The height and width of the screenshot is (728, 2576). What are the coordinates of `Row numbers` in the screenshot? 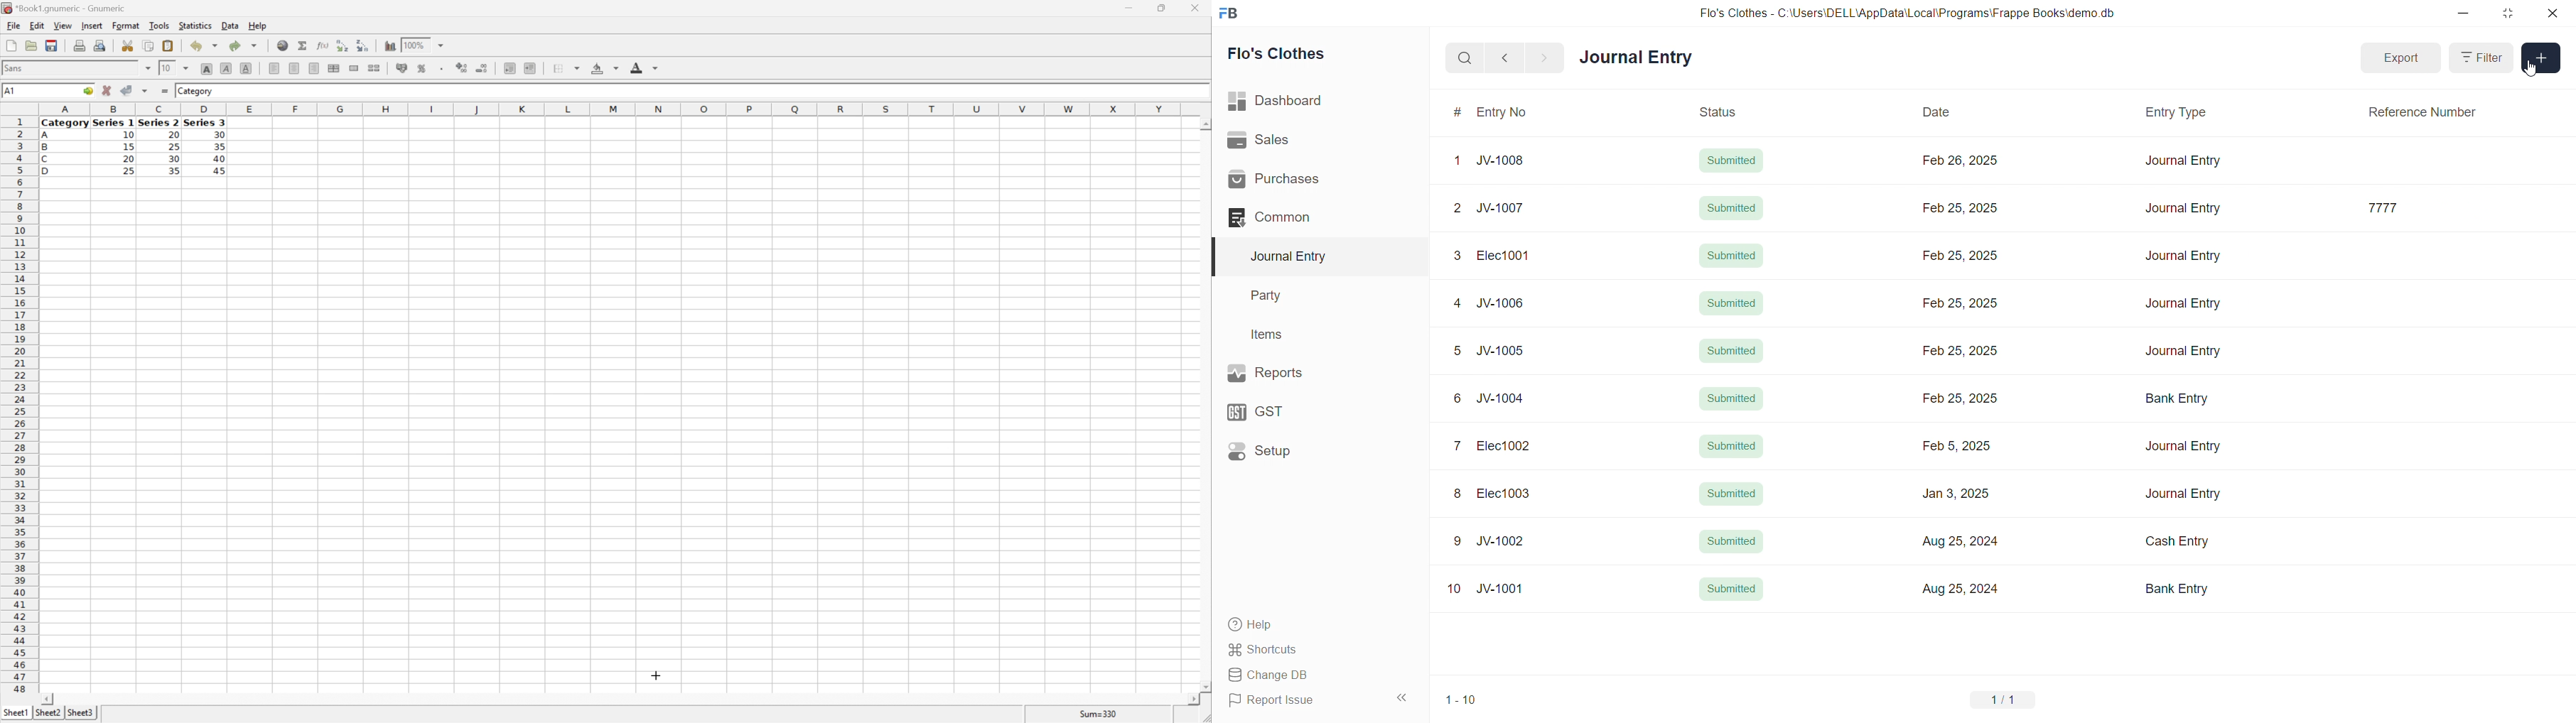 It's located at (18, 405).